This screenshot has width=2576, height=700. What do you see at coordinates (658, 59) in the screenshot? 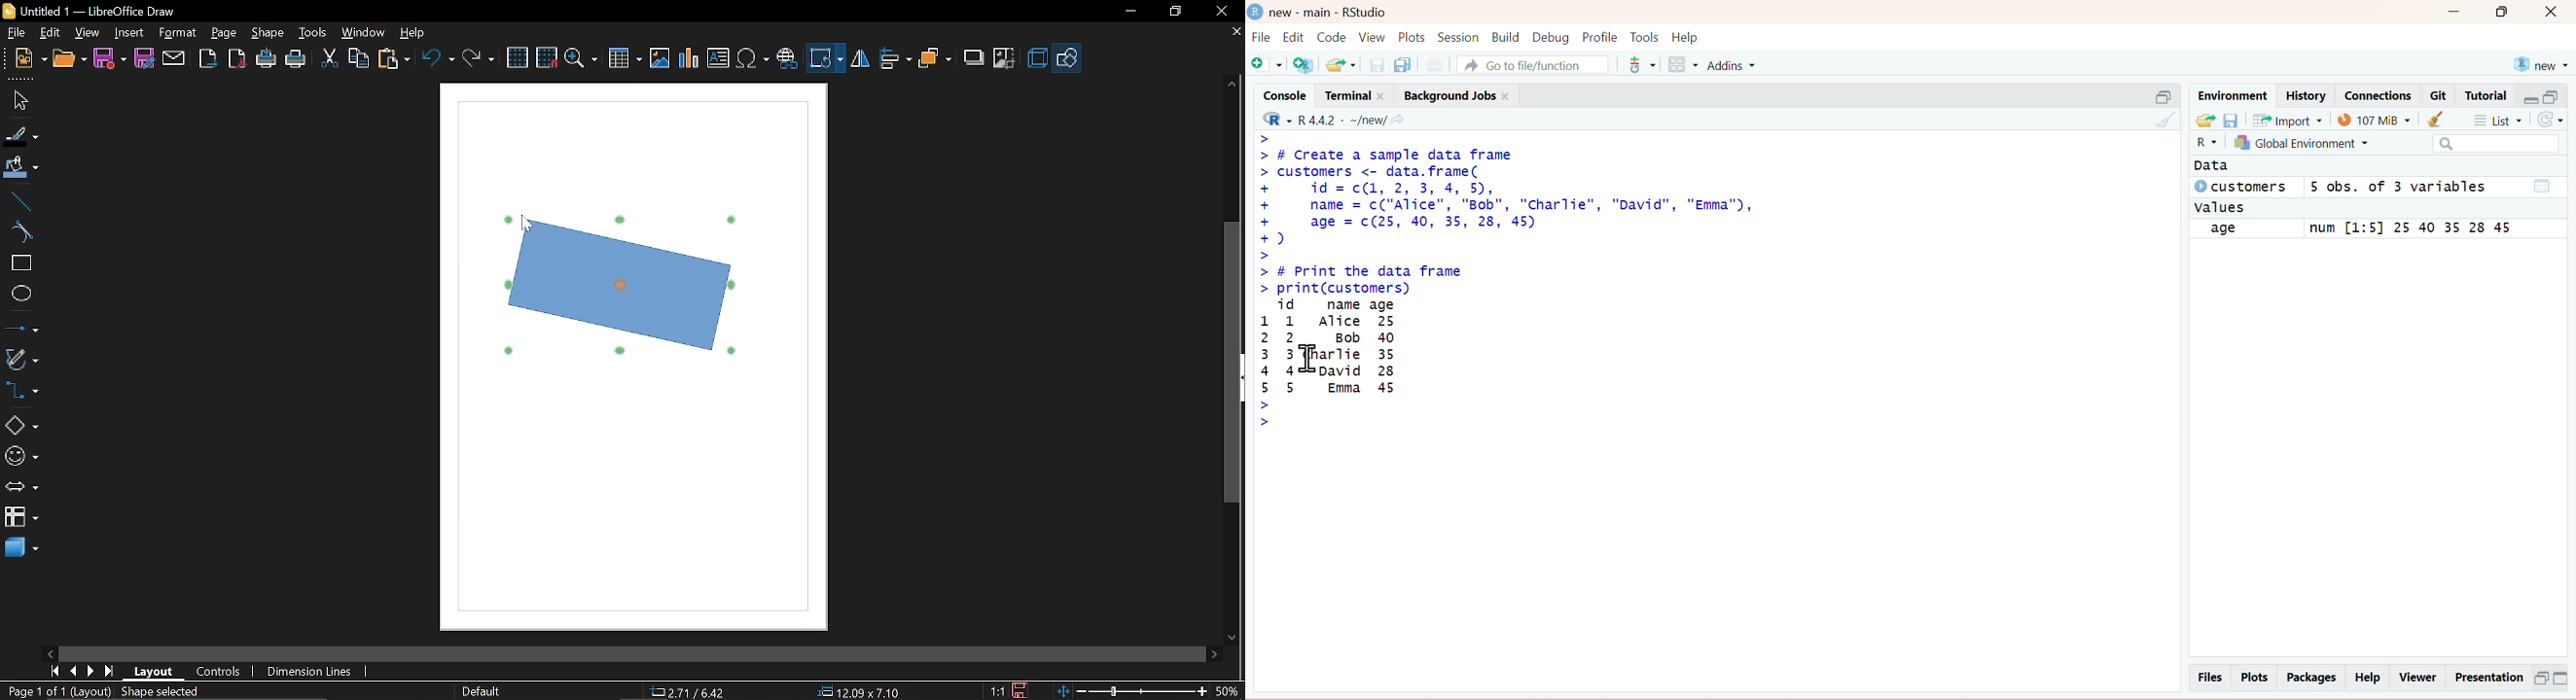
I see `Insert Image` at bounding box center [658, 59].